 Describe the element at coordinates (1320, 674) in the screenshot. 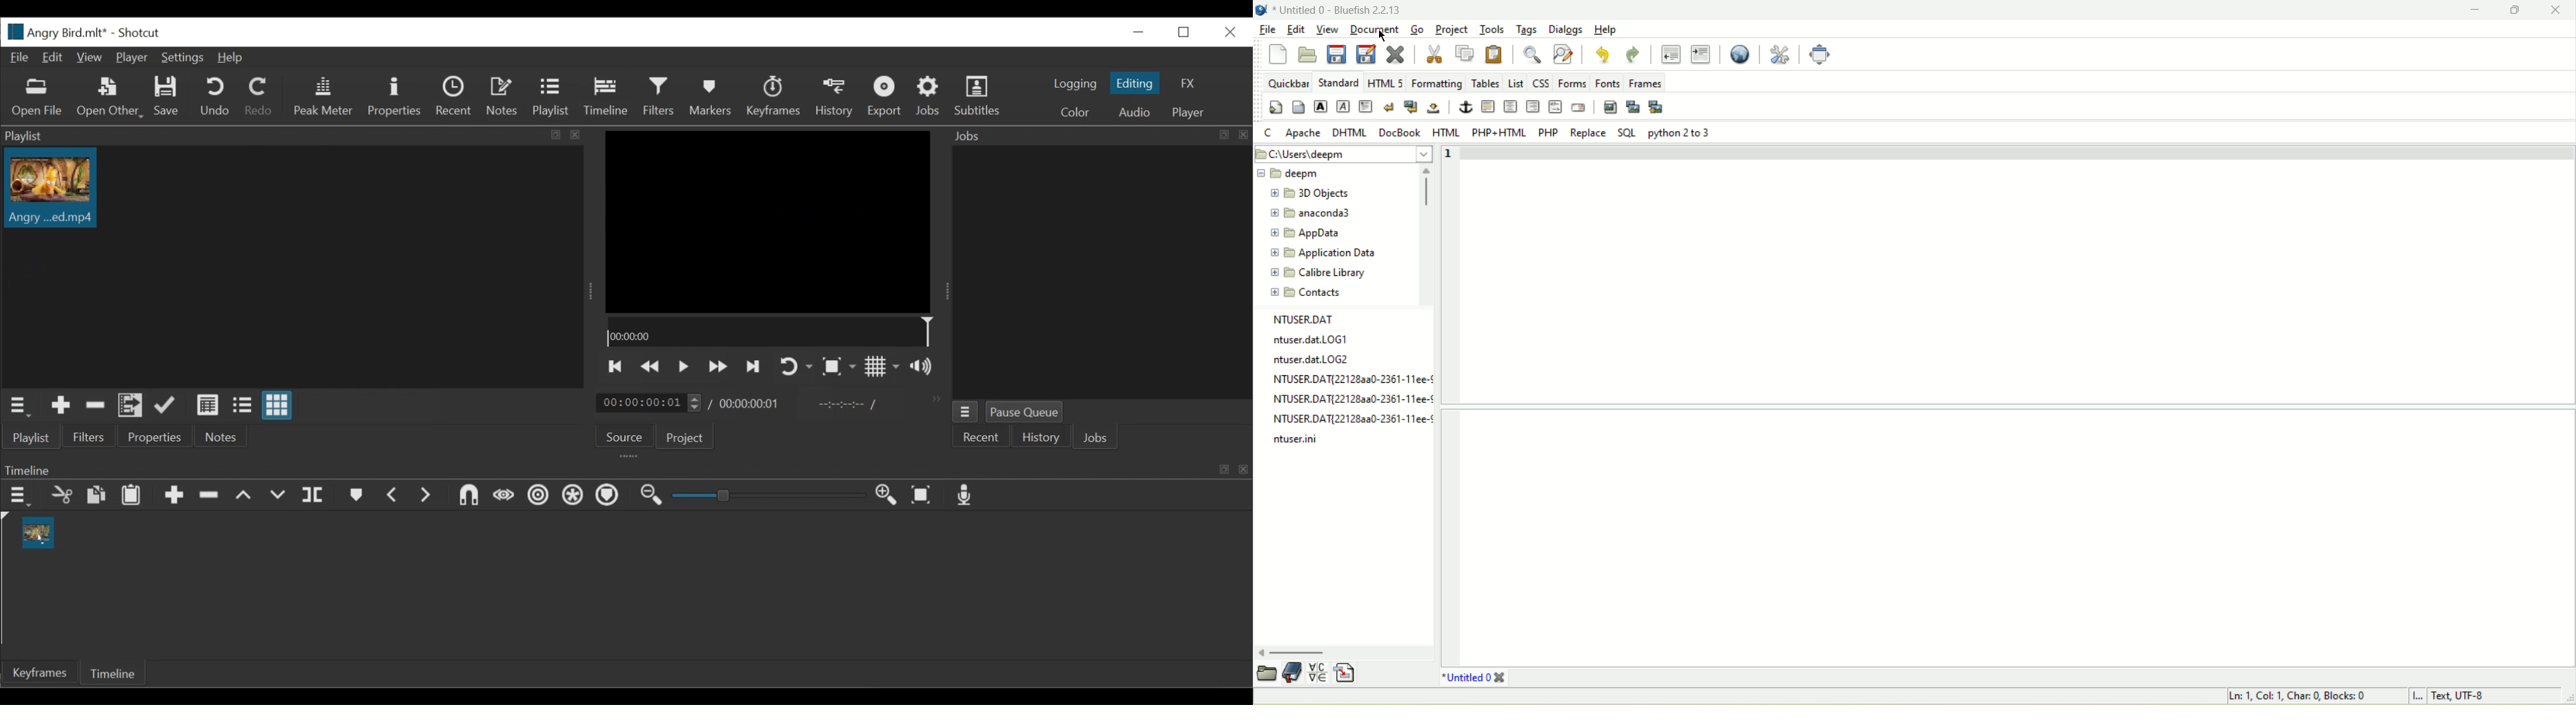

I see `charmap` at that location.